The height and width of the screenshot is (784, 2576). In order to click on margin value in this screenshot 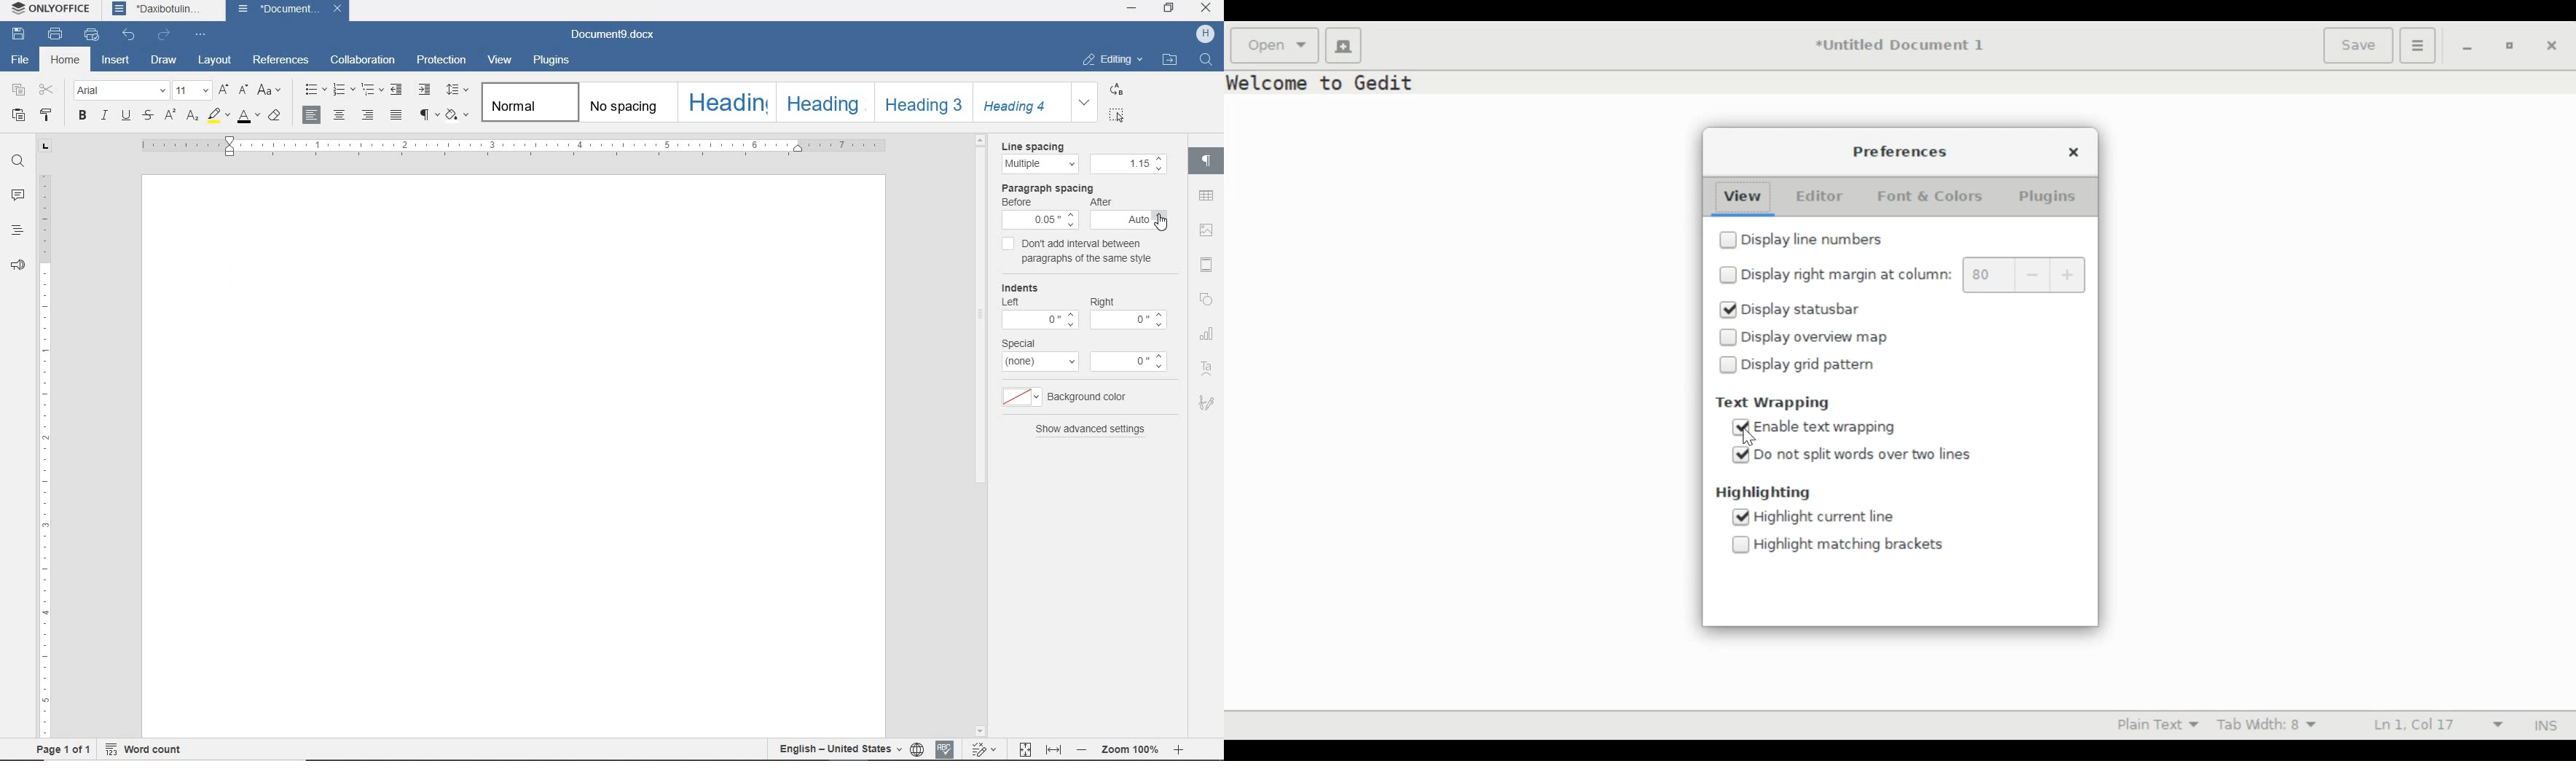, I will do `click(1986, 275)`.